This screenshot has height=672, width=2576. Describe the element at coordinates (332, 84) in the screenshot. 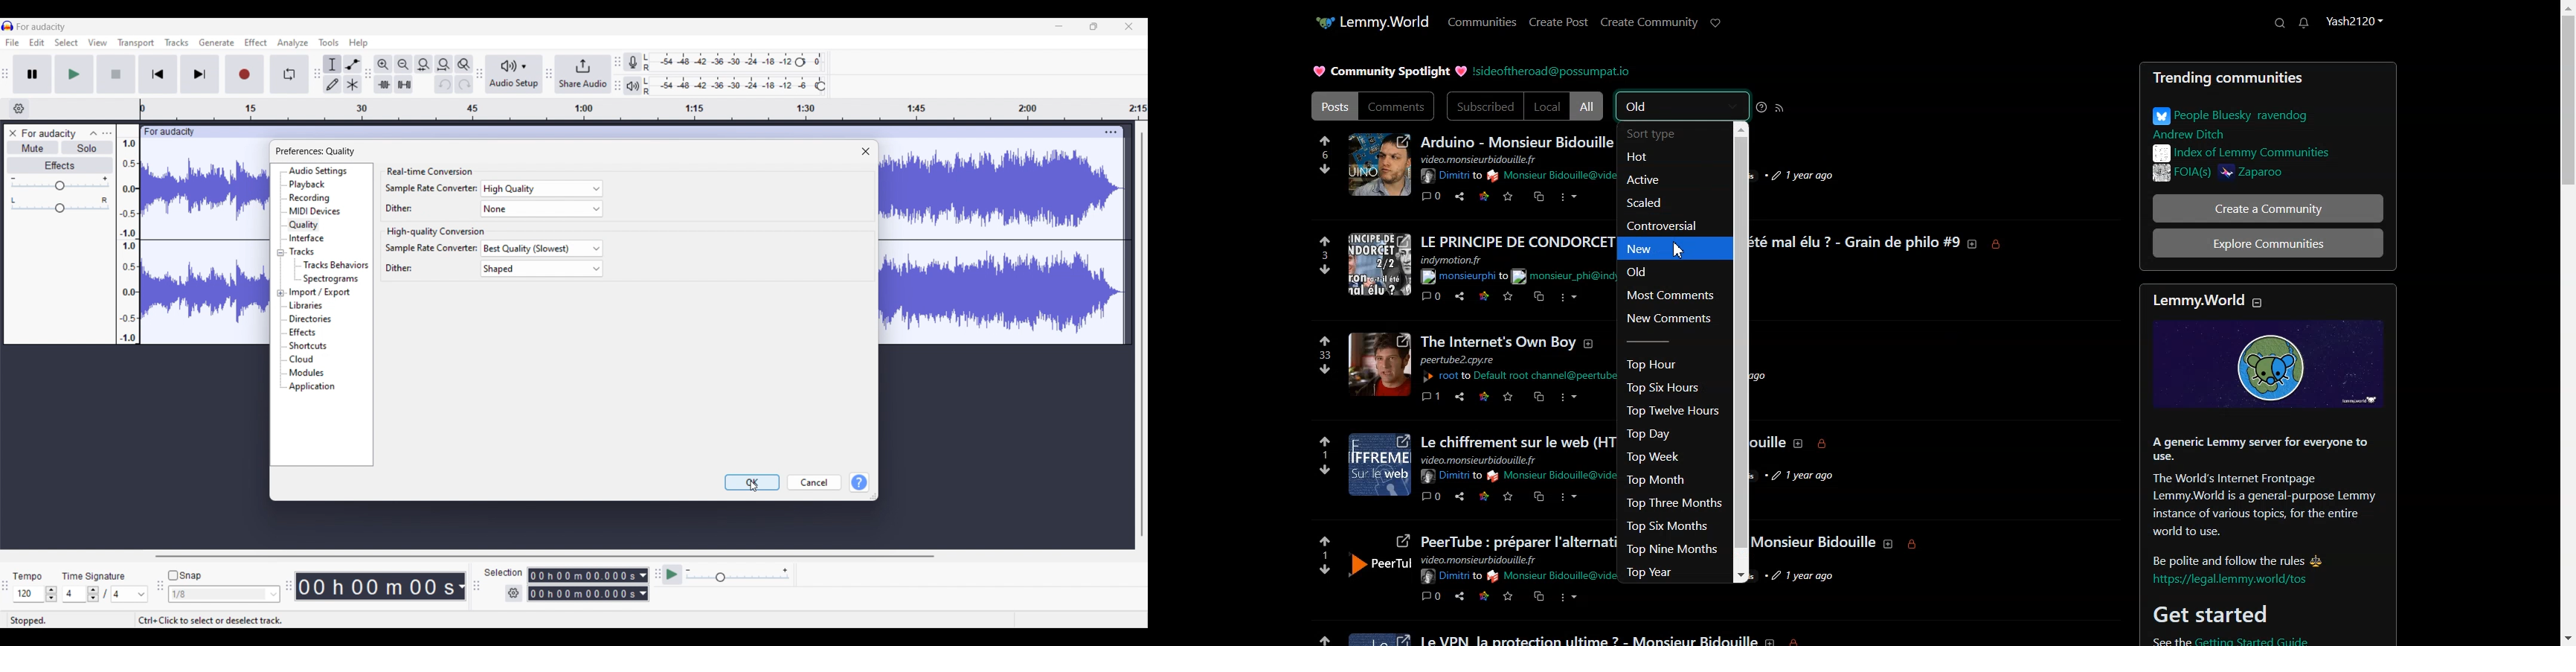

I see `Draw tool` at that location.